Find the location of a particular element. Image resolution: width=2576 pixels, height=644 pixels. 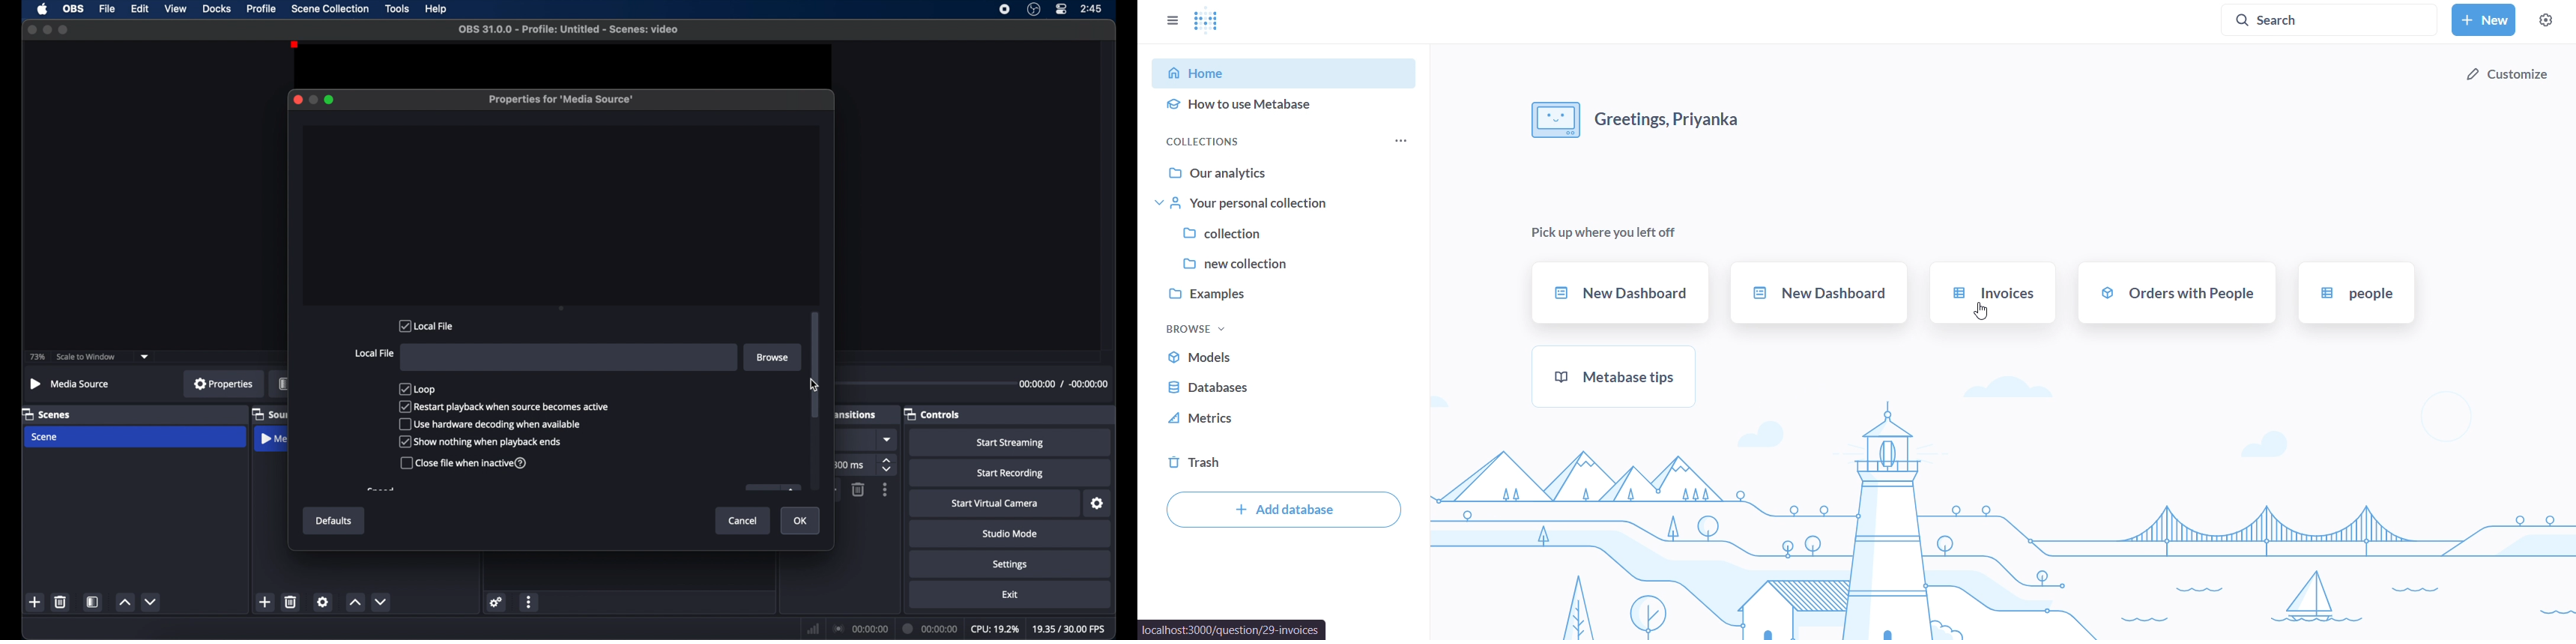

start virtual camera is located at coordinates (995, 504).